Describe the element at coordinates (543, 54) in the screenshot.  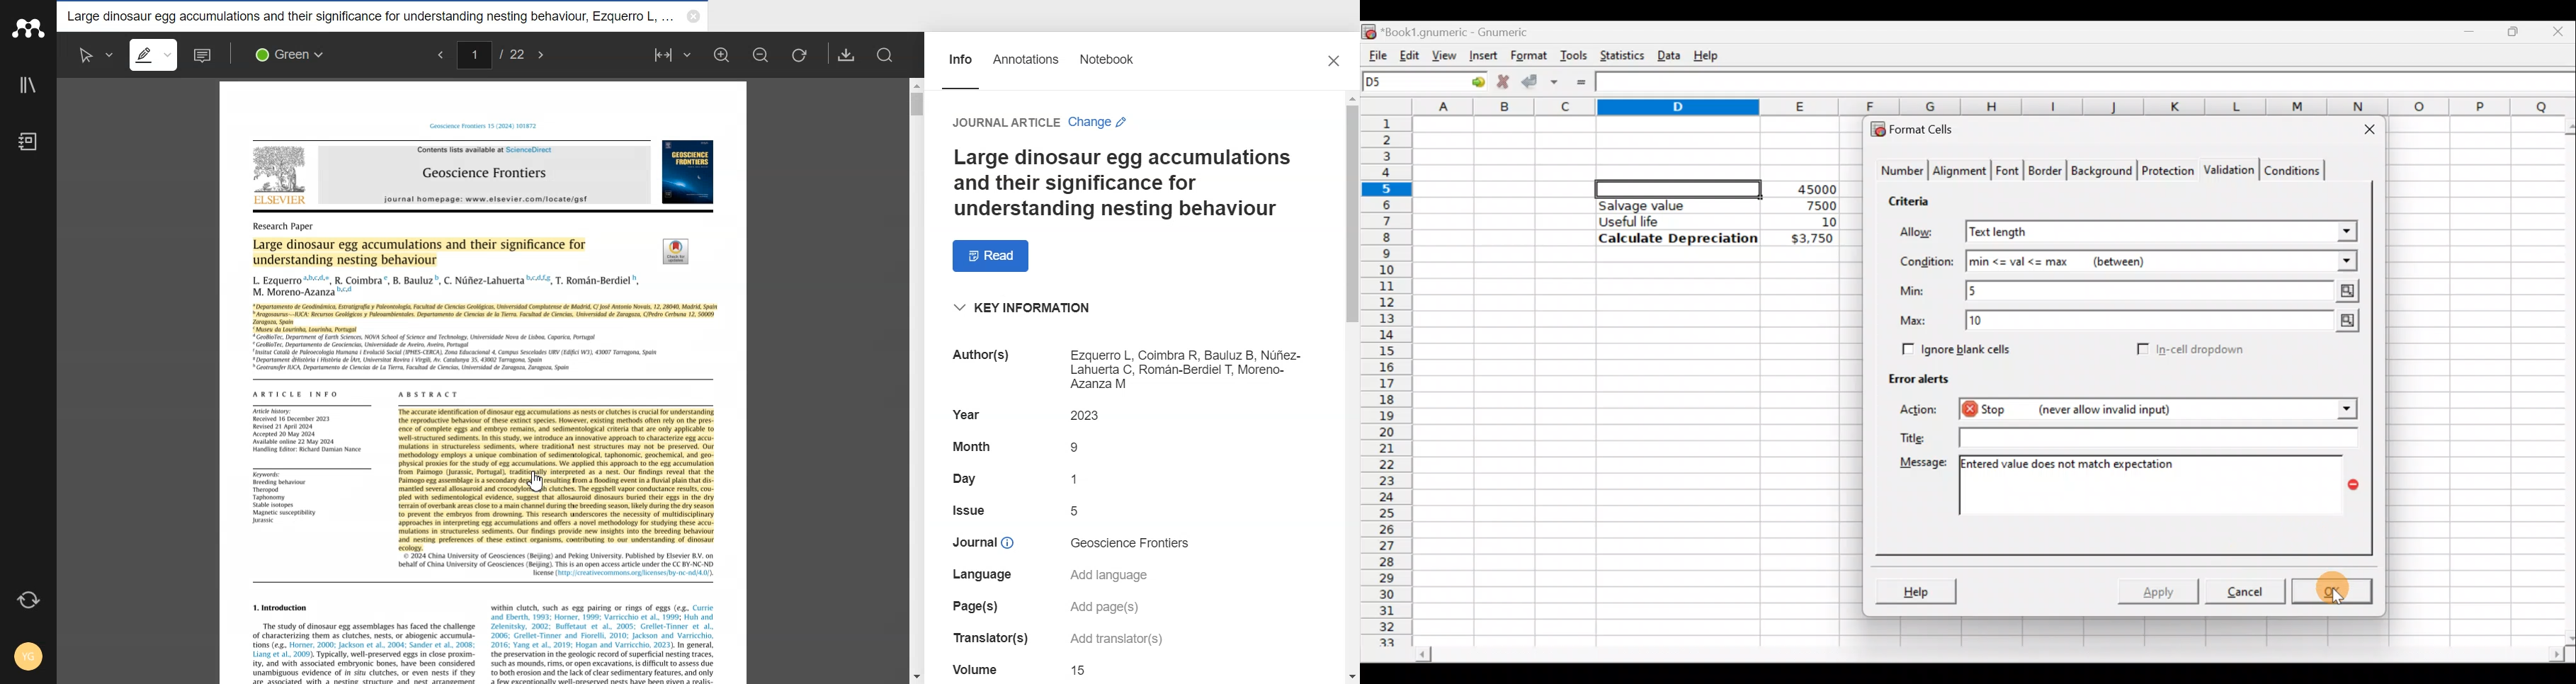
I see `next page` at that location.